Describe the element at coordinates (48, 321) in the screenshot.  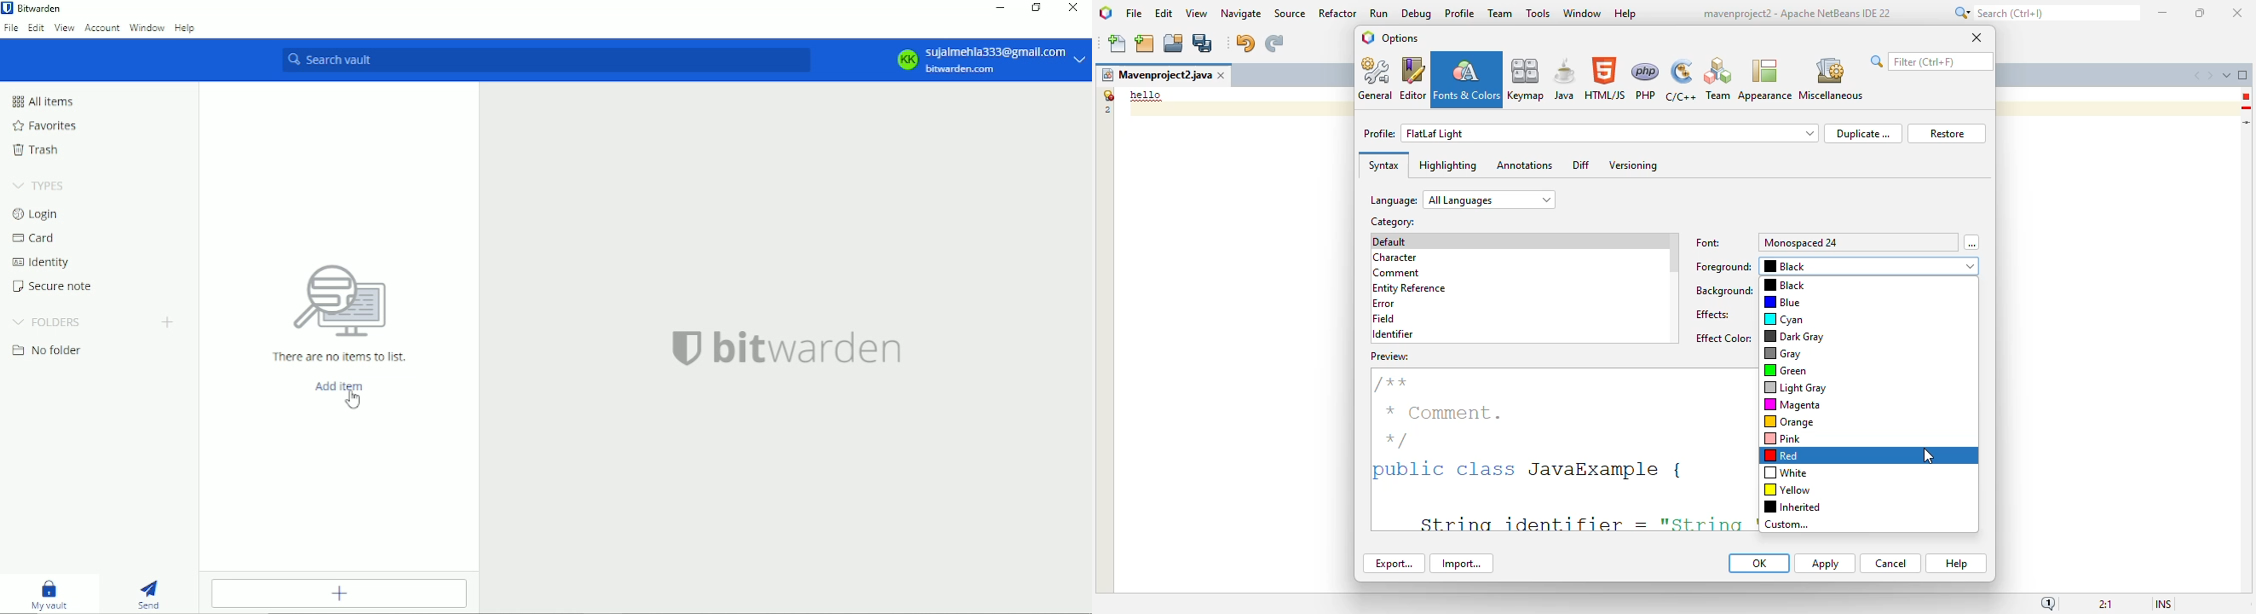
I see `Folders` at that location.